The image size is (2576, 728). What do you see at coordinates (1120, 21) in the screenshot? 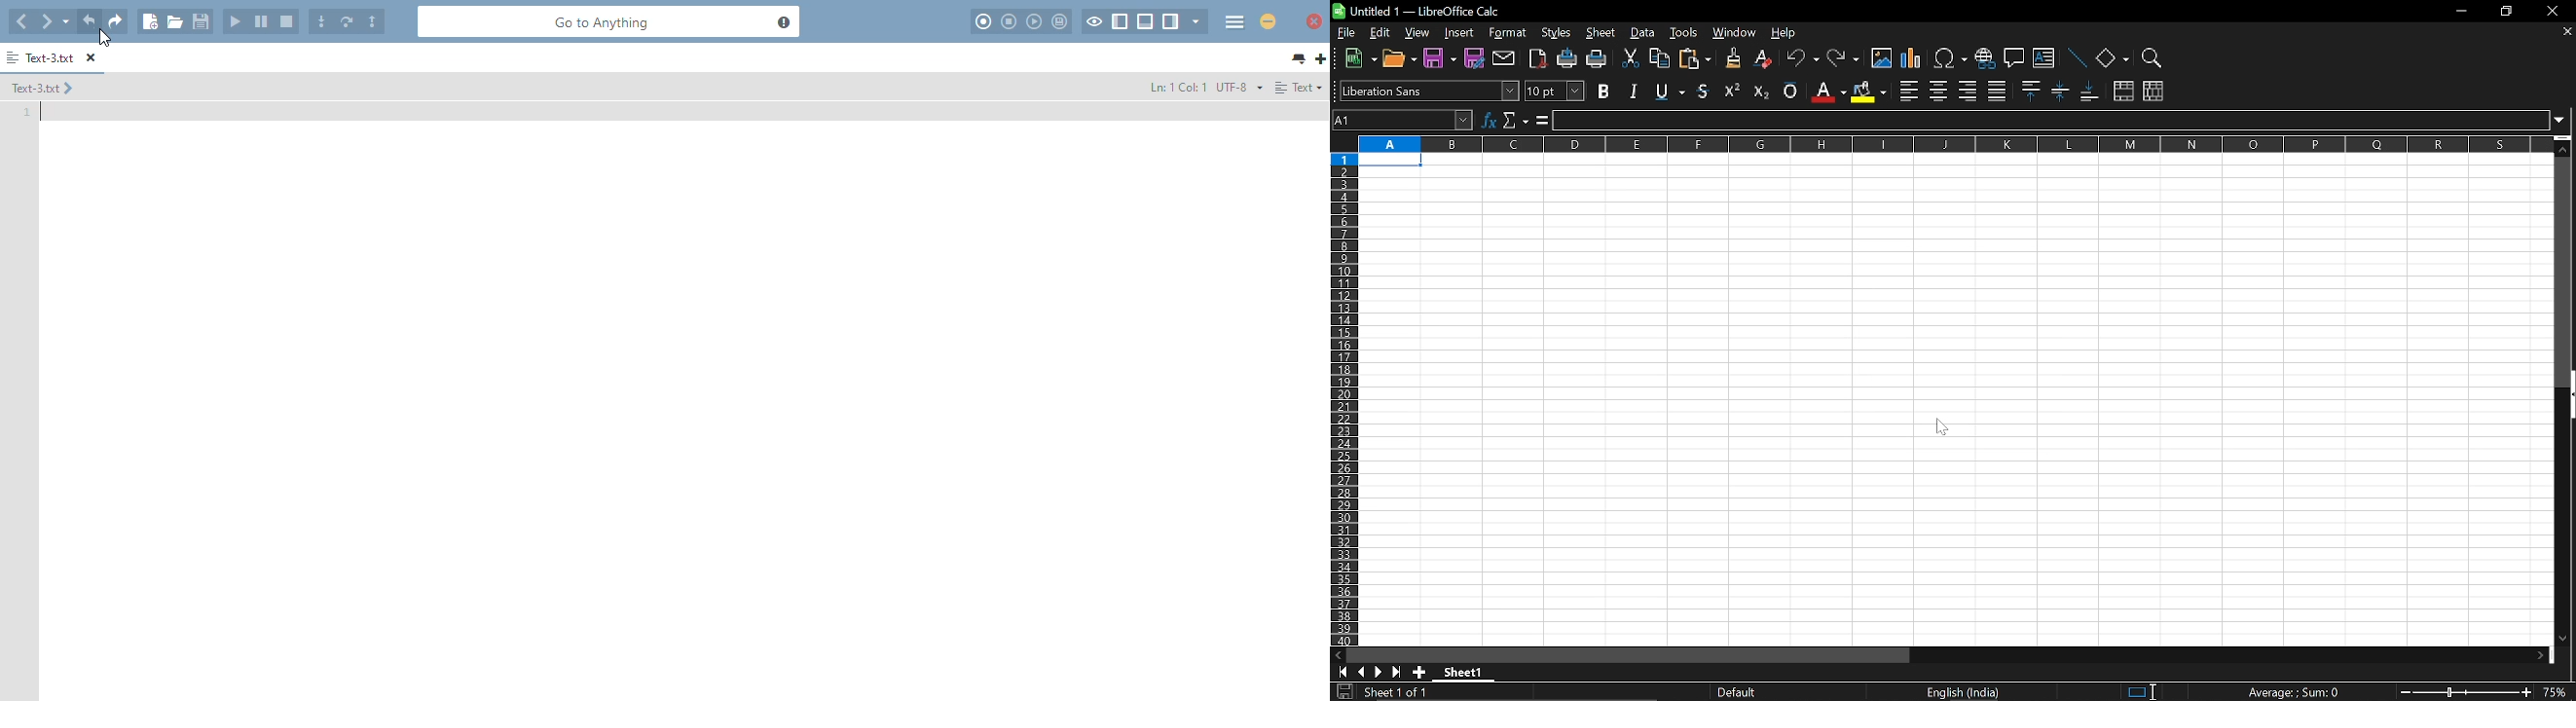
I see `show/hide left pane` at bounding box center [1120, 21].